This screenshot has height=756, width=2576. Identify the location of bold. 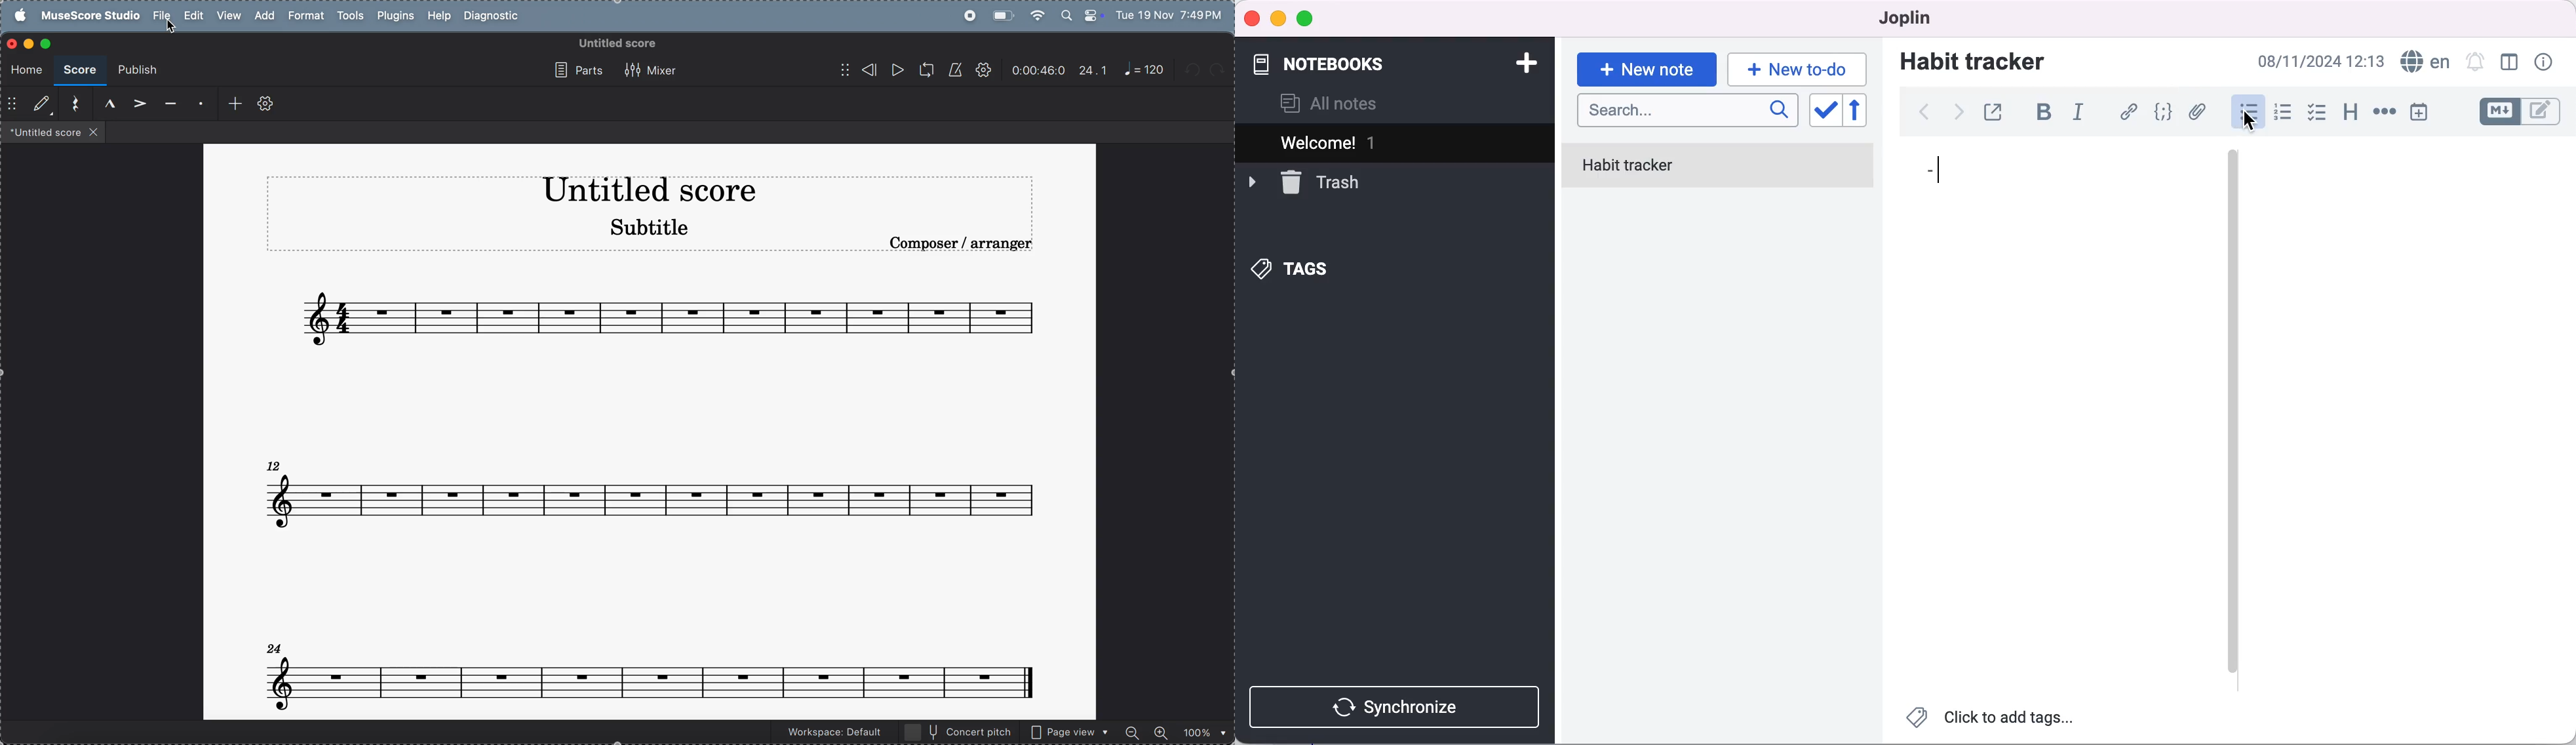
(2049, 113).